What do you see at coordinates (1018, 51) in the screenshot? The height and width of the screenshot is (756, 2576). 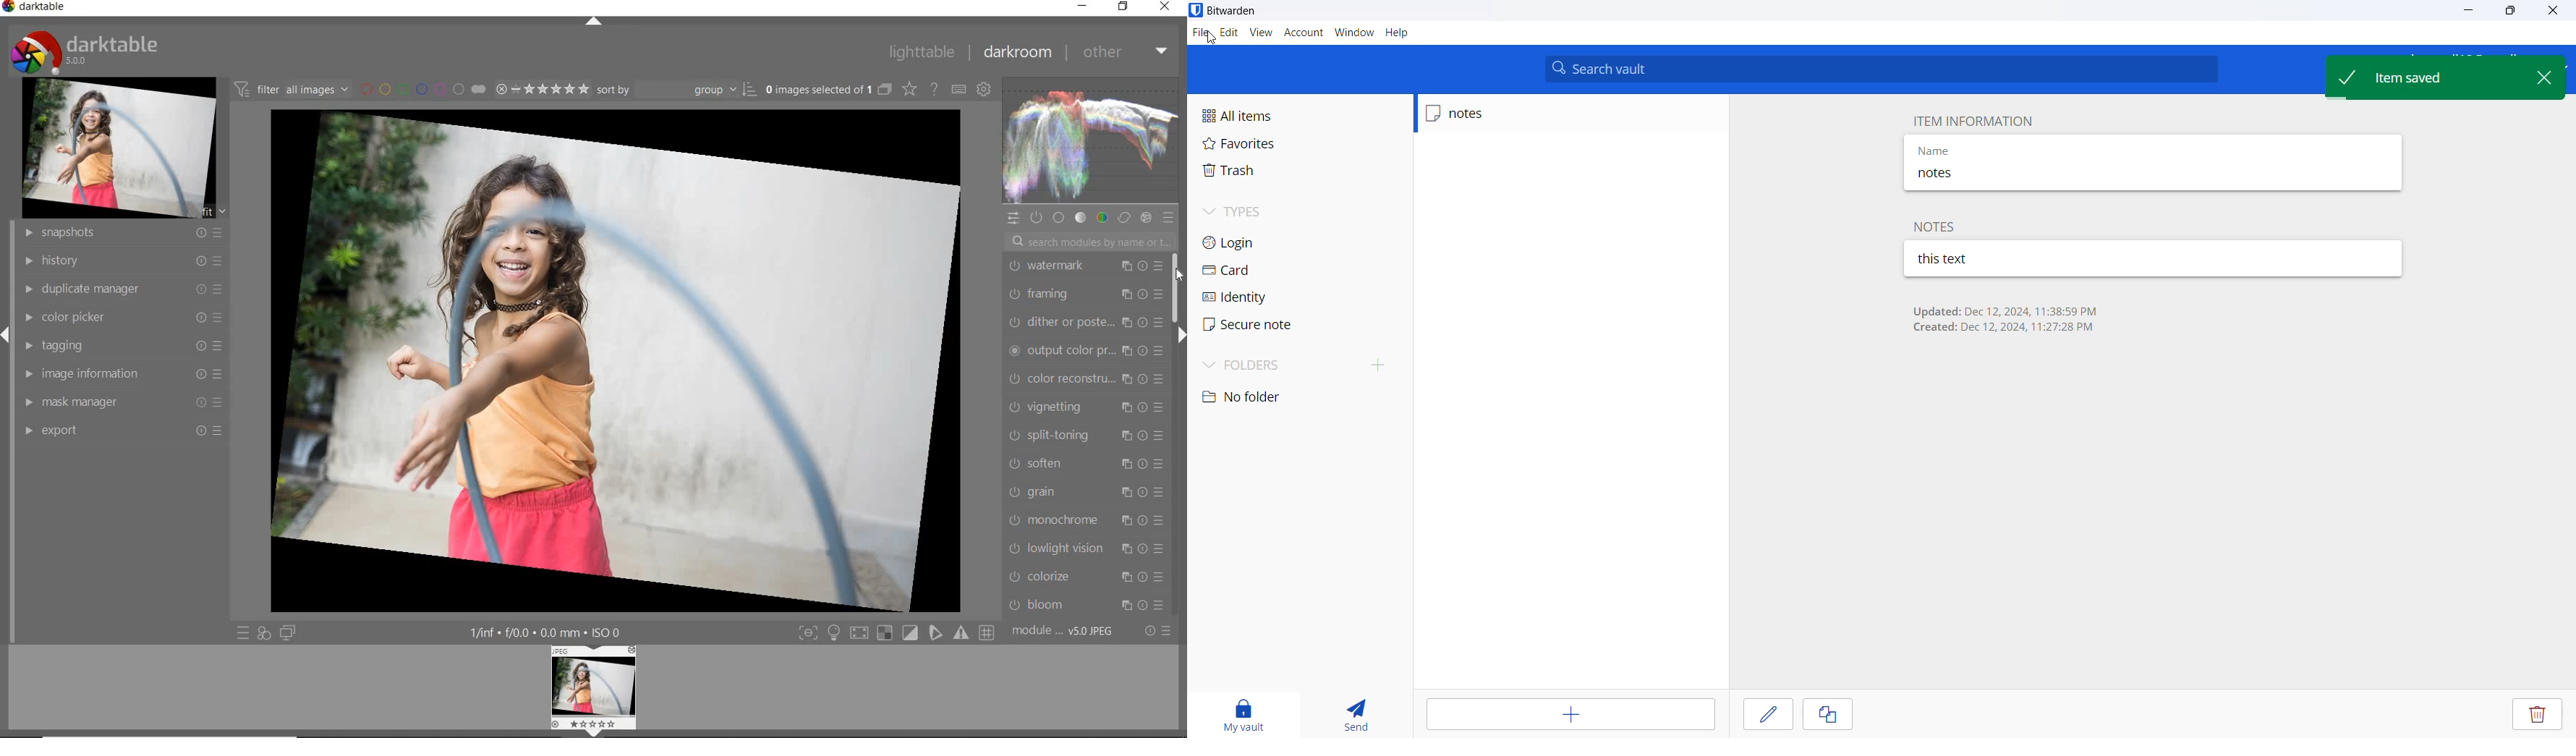 I see `darkroom` at bounding box center [1018, 51].